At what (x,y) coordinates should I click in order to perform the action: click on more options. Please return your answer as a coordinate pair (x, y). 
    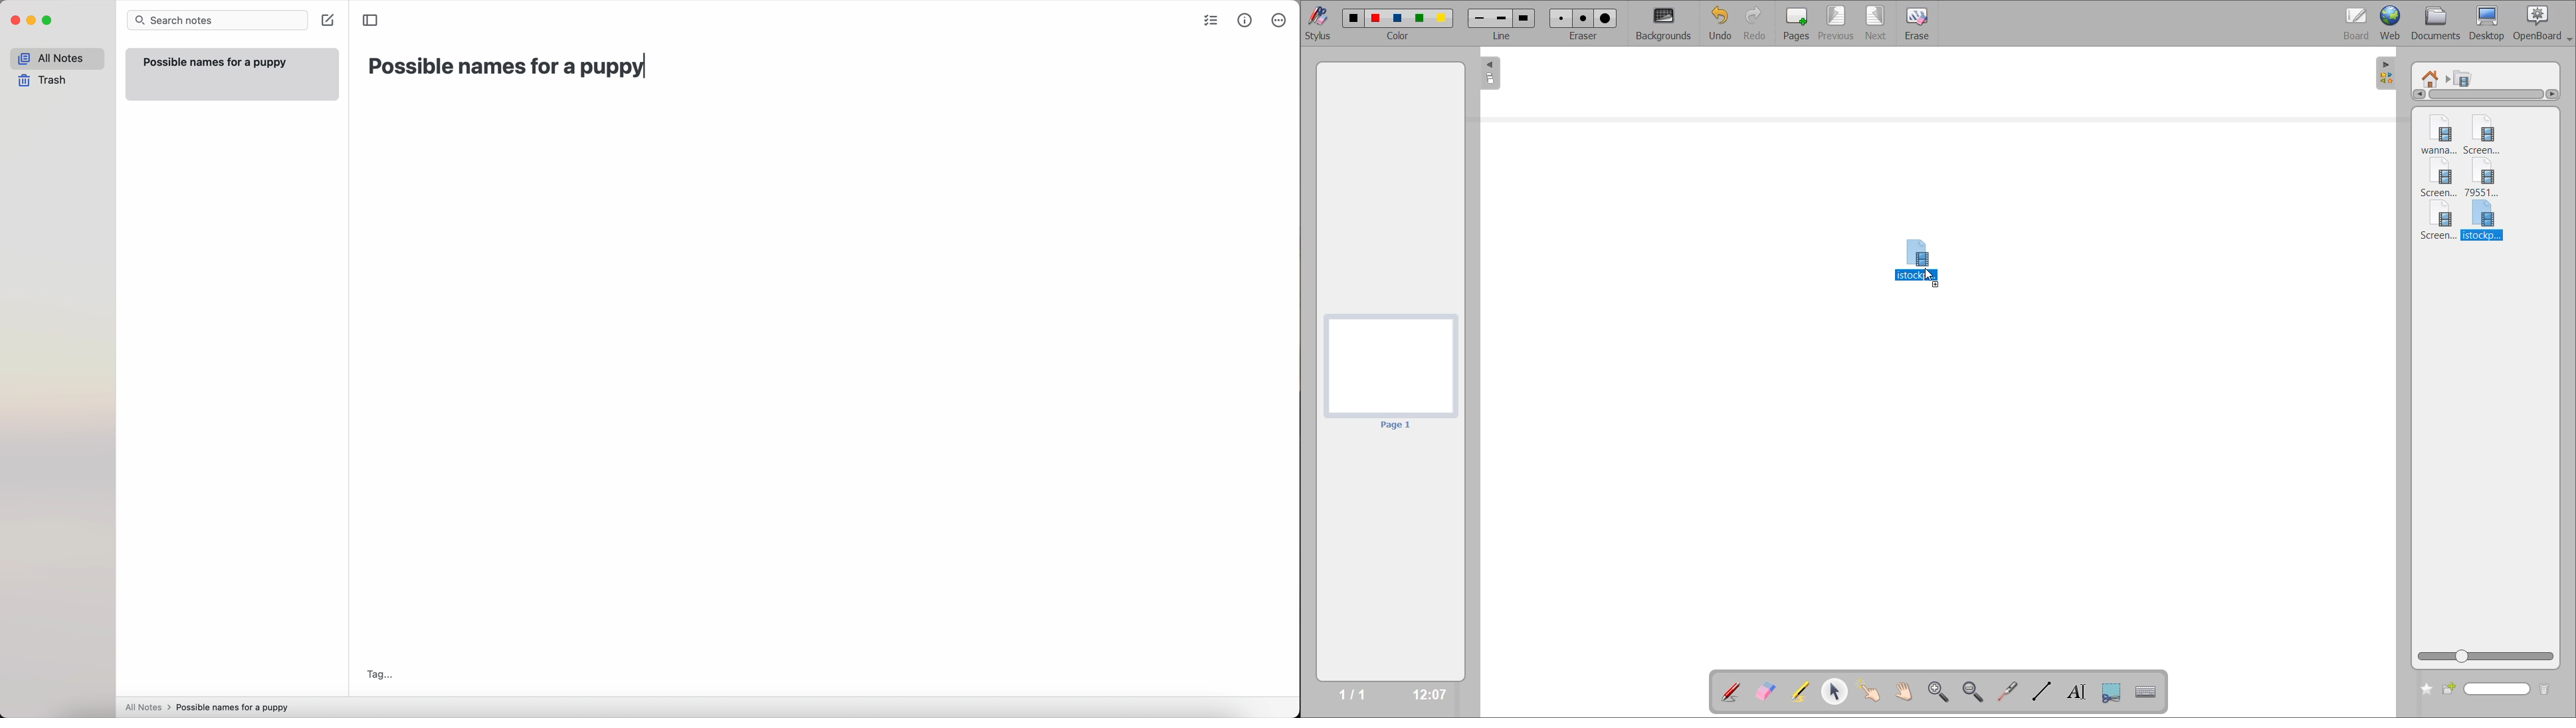
    Looking at the image, I should click on (1280, 21).